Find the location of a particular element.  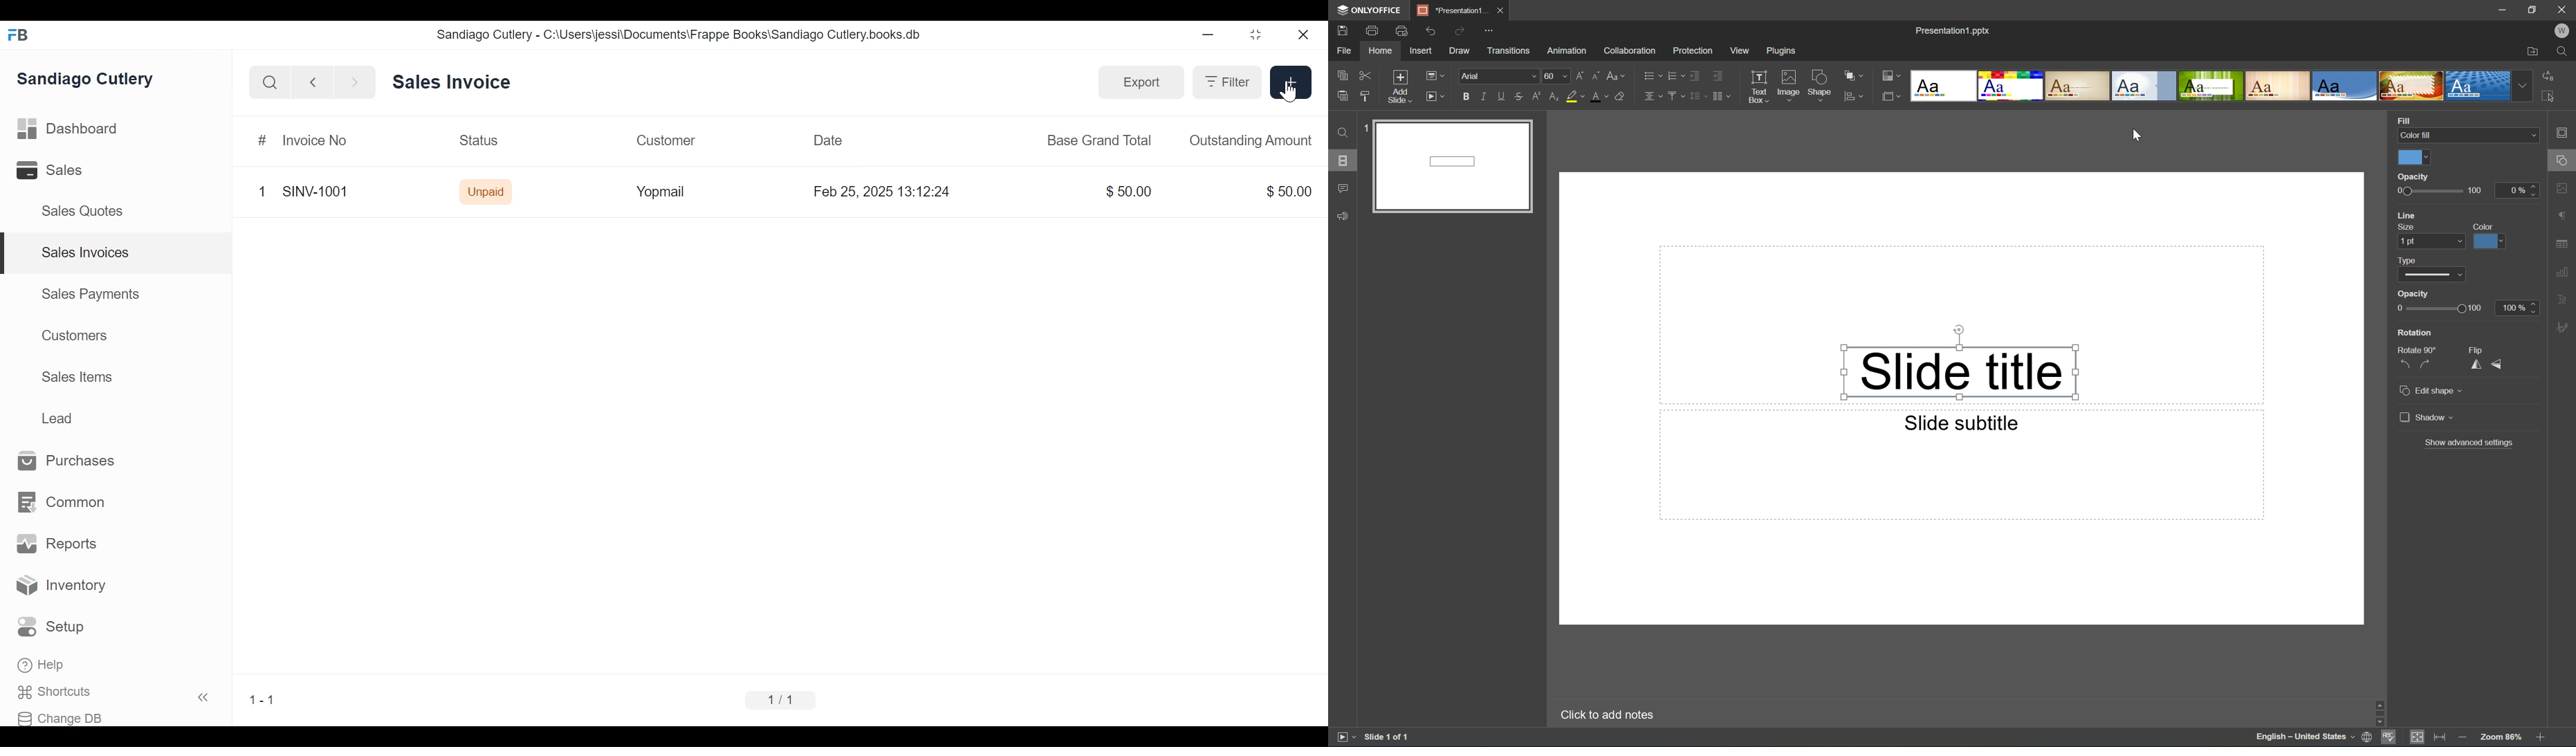

1 SINV-1001 is located at coordinates (298, 192).